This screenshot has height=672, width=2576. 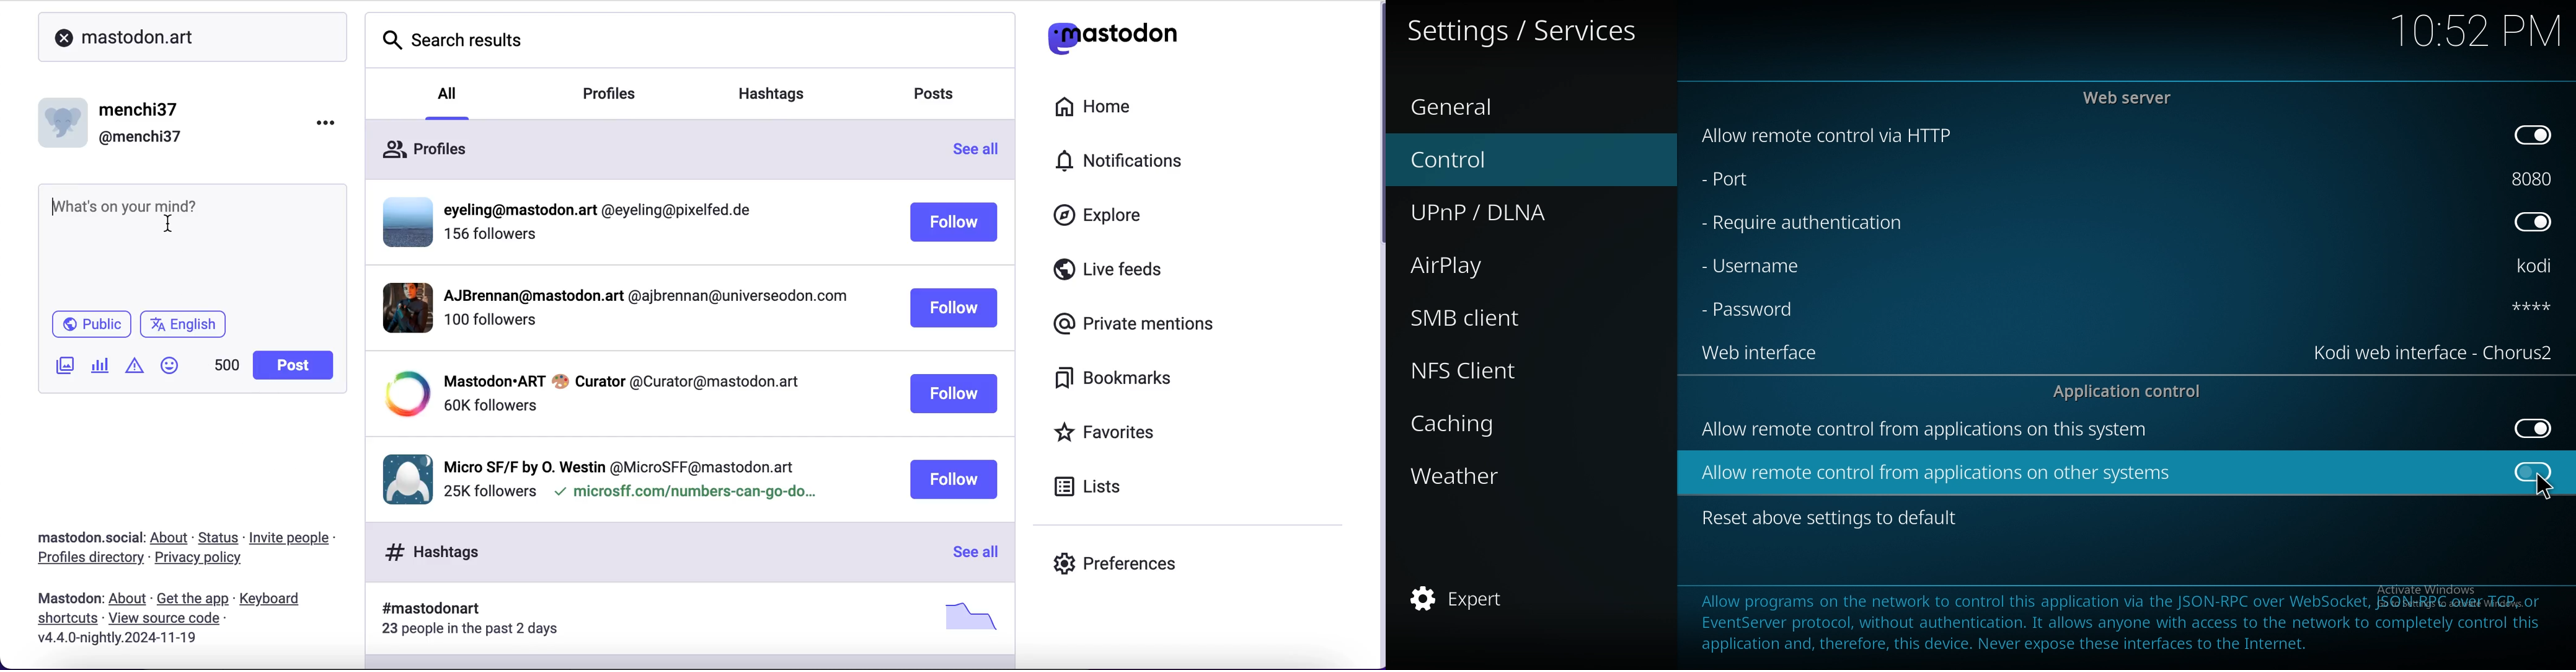 What do you see at coordinates (1516, 108) in the screenshot?
I see `general` at bounding box center [1516, 108].